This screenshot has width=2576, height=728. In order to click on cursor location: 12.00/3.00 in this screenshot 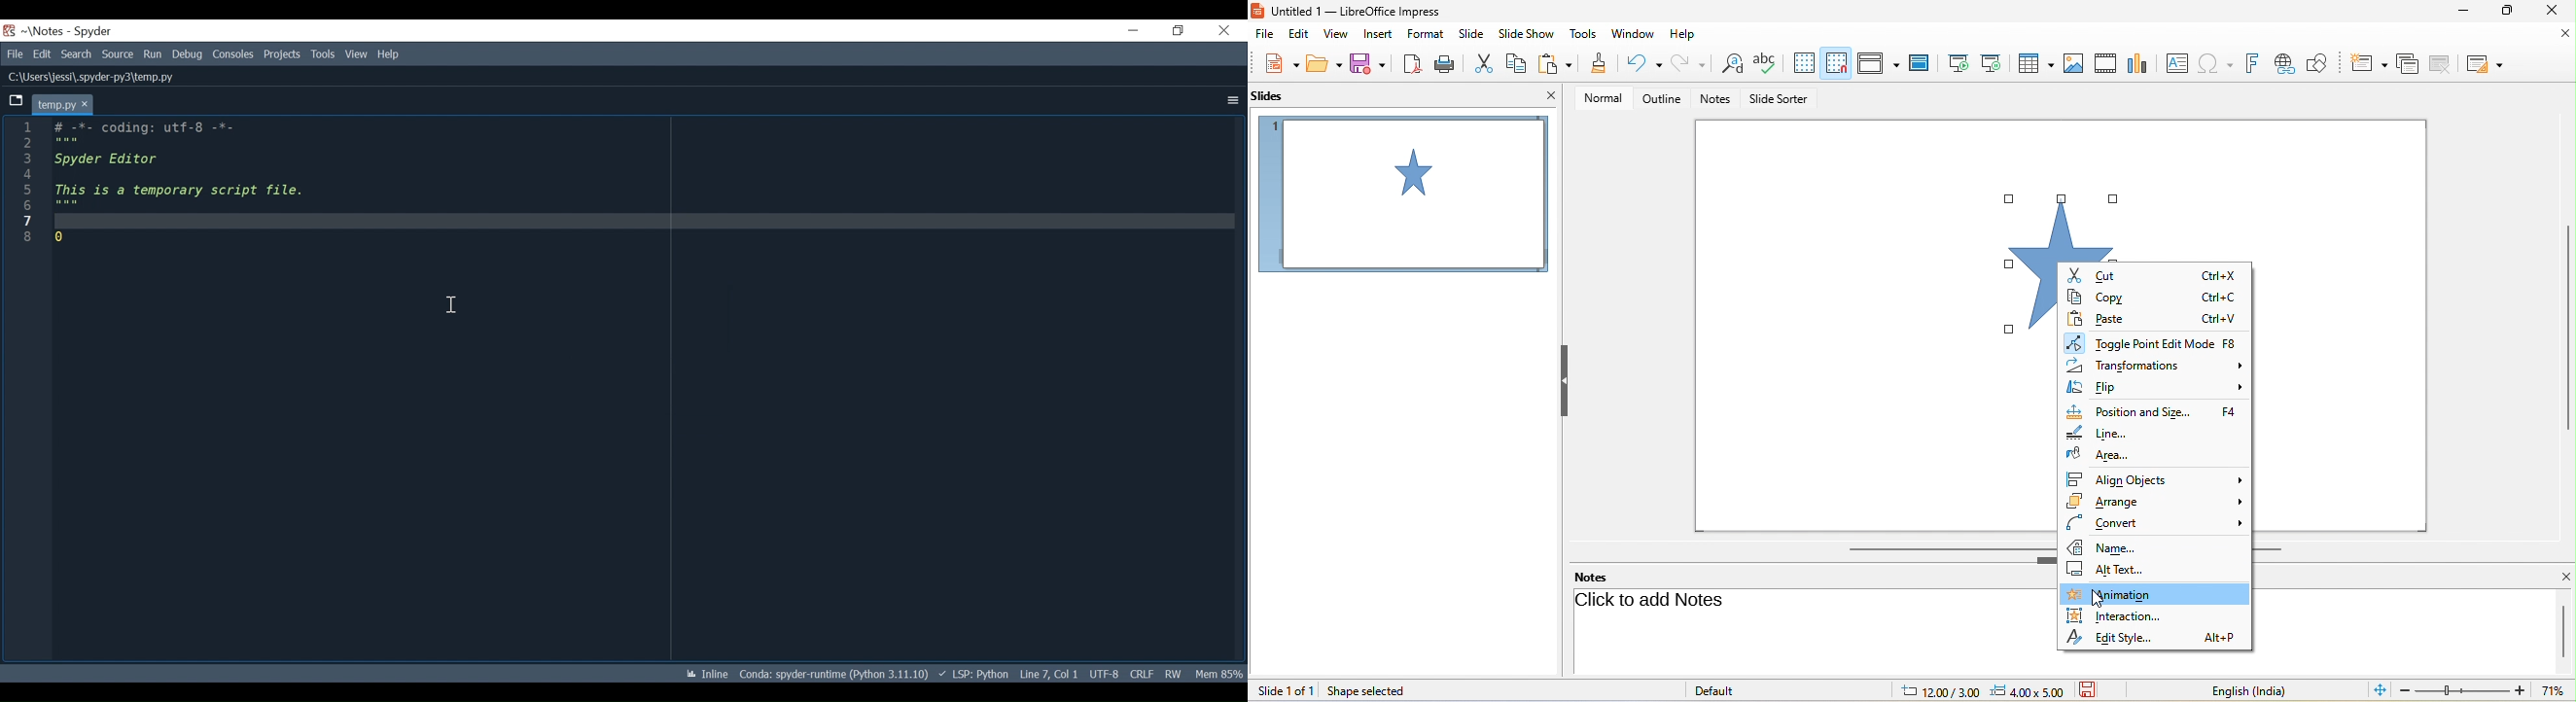, I will do `click(1939, 692)`.